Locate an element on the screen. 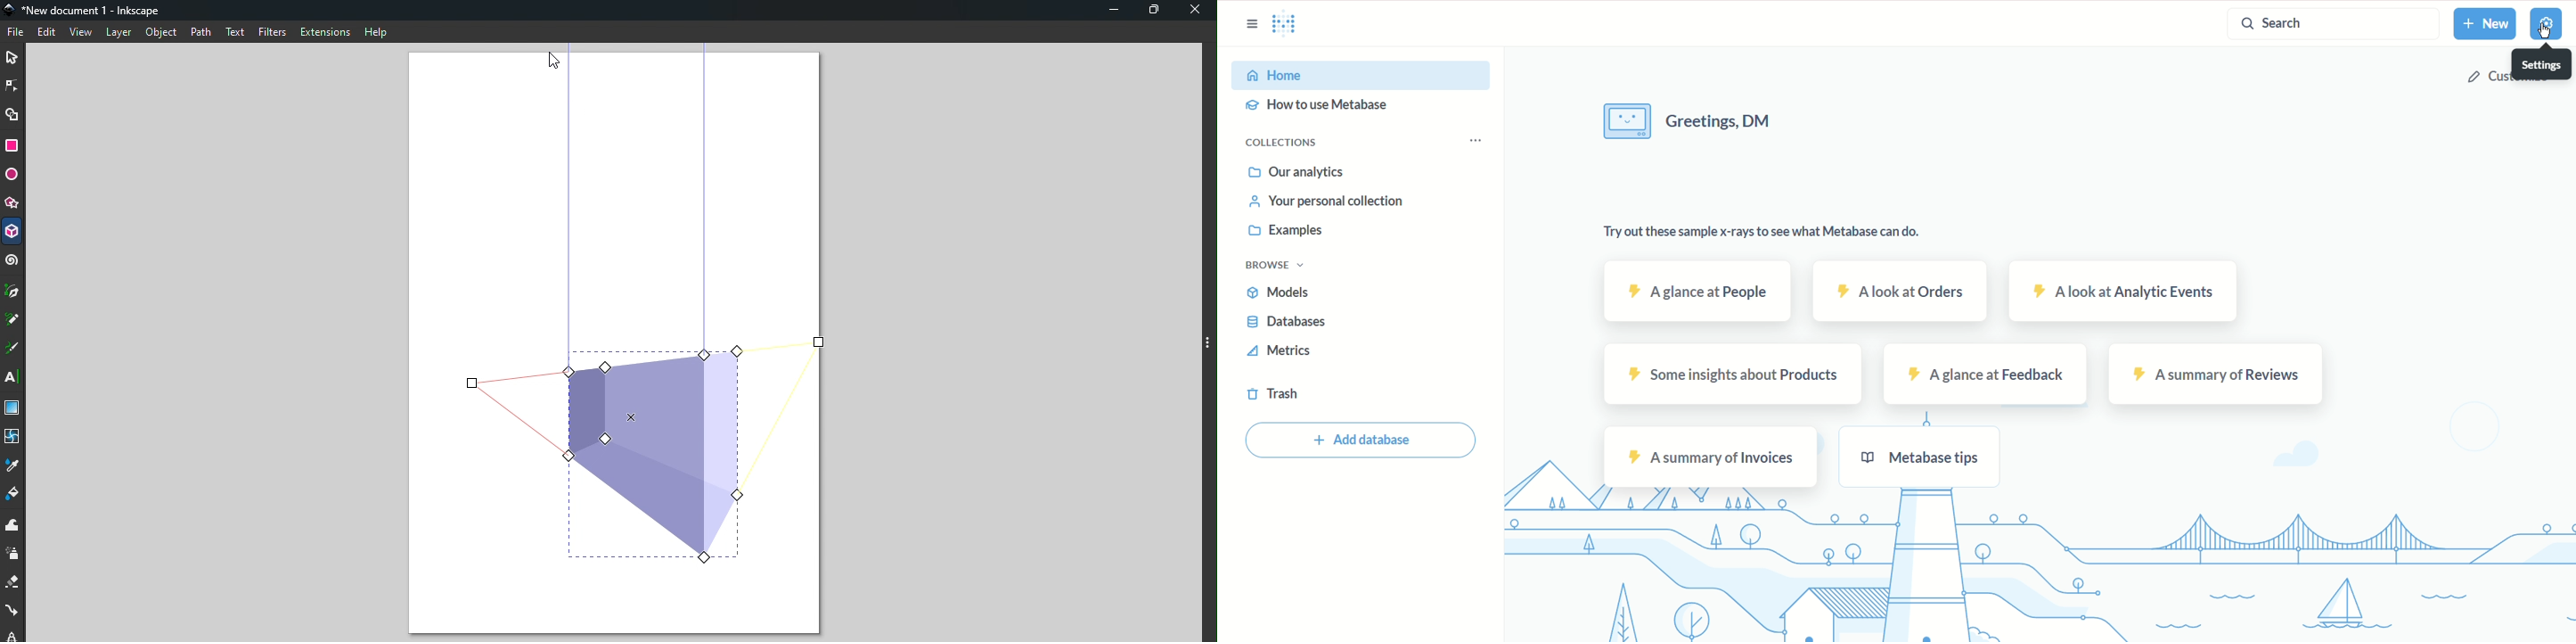 The image size is (2576, 644). Dropper tool is located at coordinates (14, 465).